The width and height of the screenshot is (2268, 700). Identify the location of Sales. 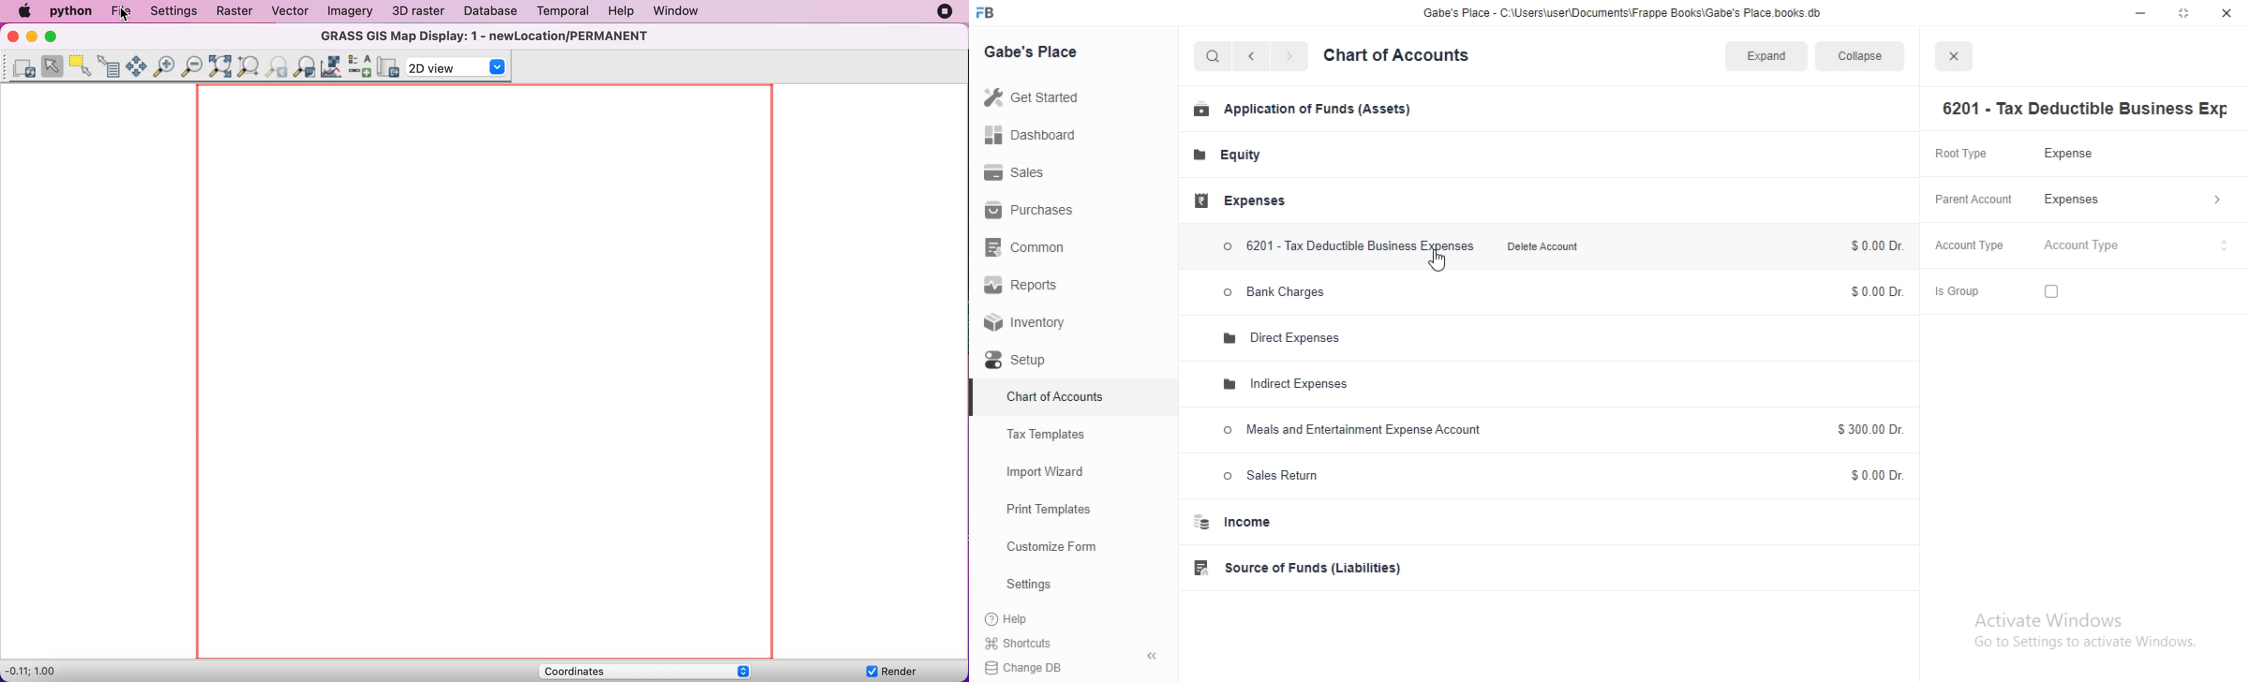
(1019, 173).